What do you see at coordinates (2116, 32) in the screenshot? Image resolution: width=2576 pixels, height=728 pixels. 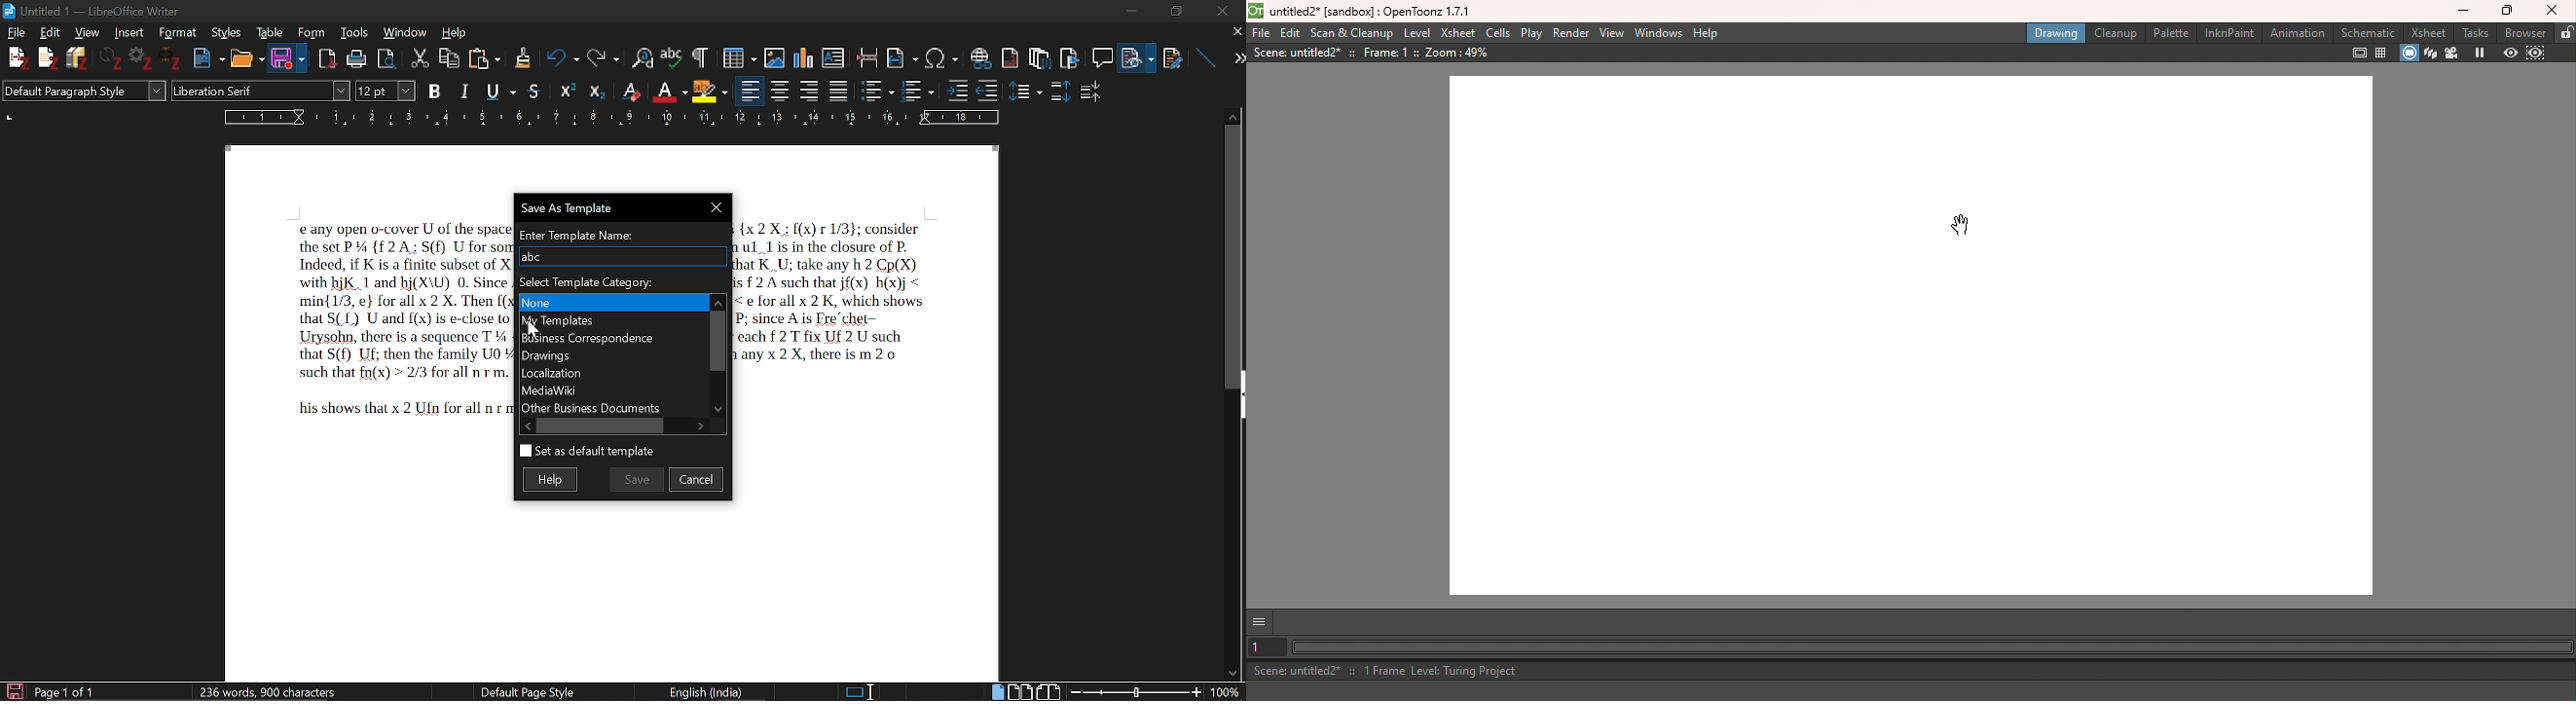 I see `Cleanup` at bounding box center [2116, 32].